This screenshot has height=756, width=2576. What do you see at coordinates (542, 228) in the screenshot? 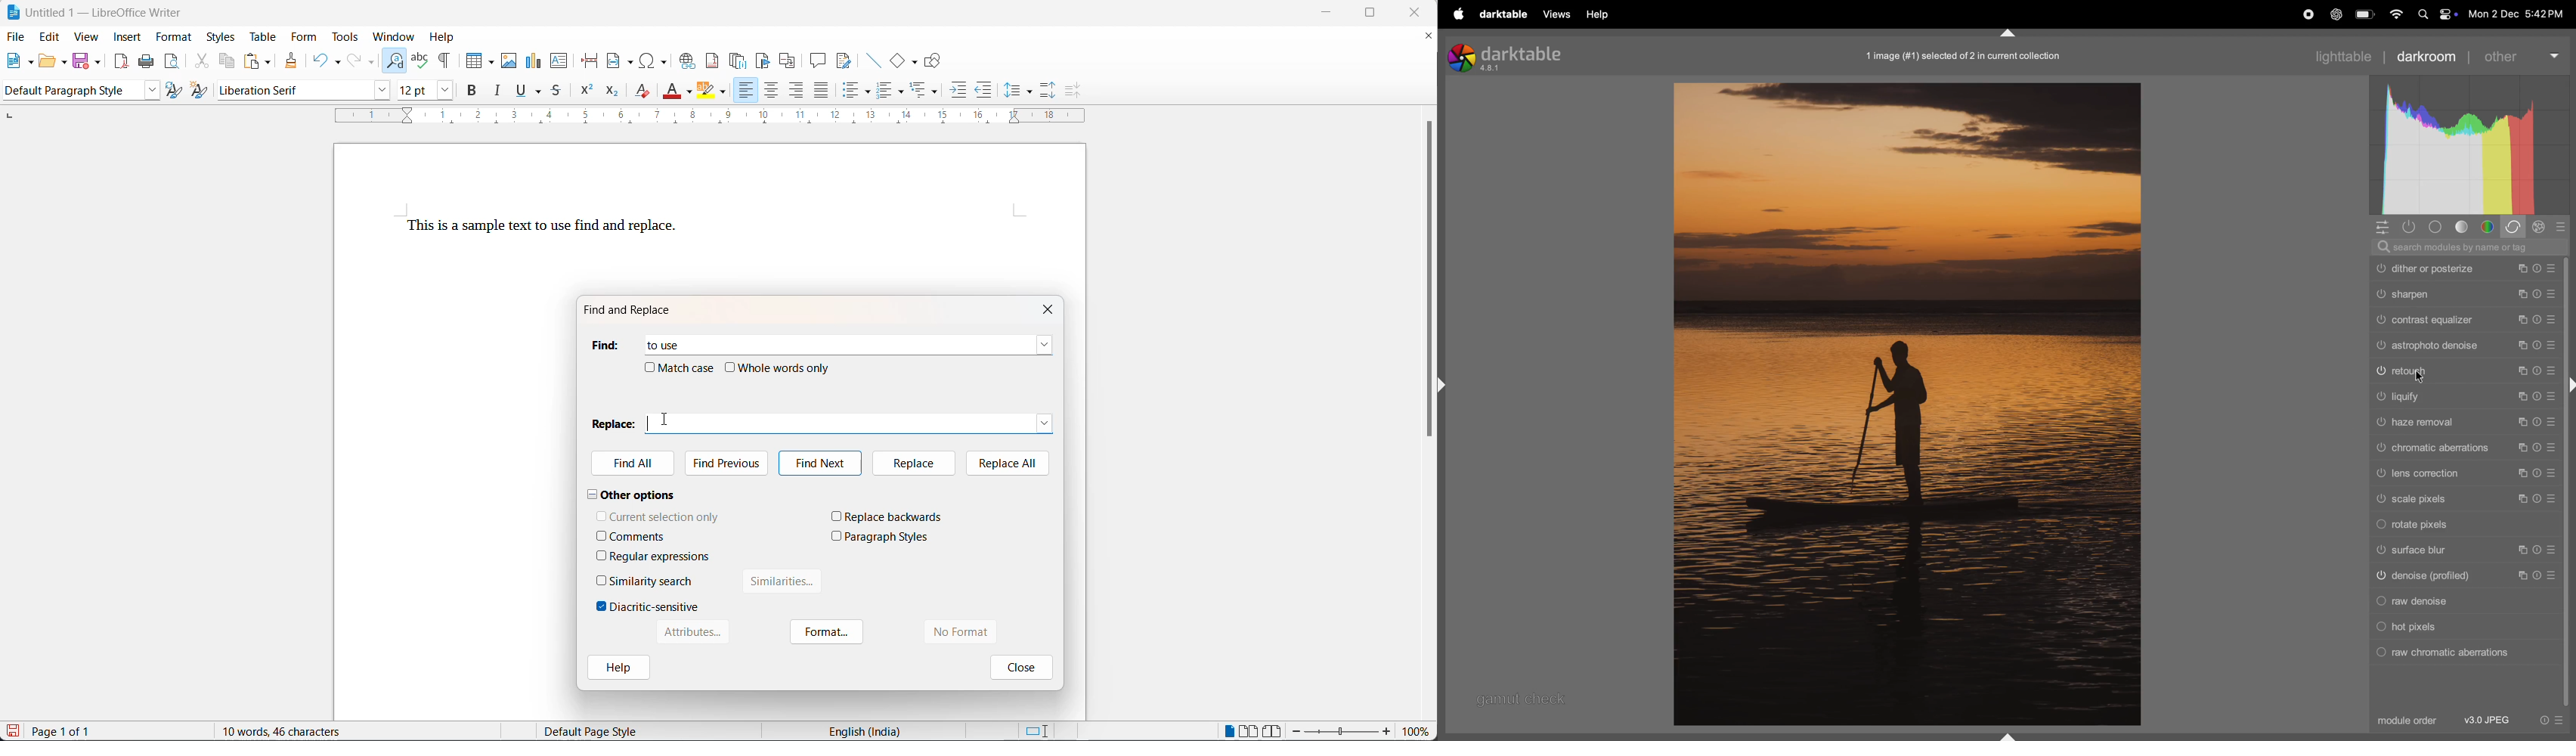
I see `This is a sample text to use find and replace.` at bounding box center [542, 228].